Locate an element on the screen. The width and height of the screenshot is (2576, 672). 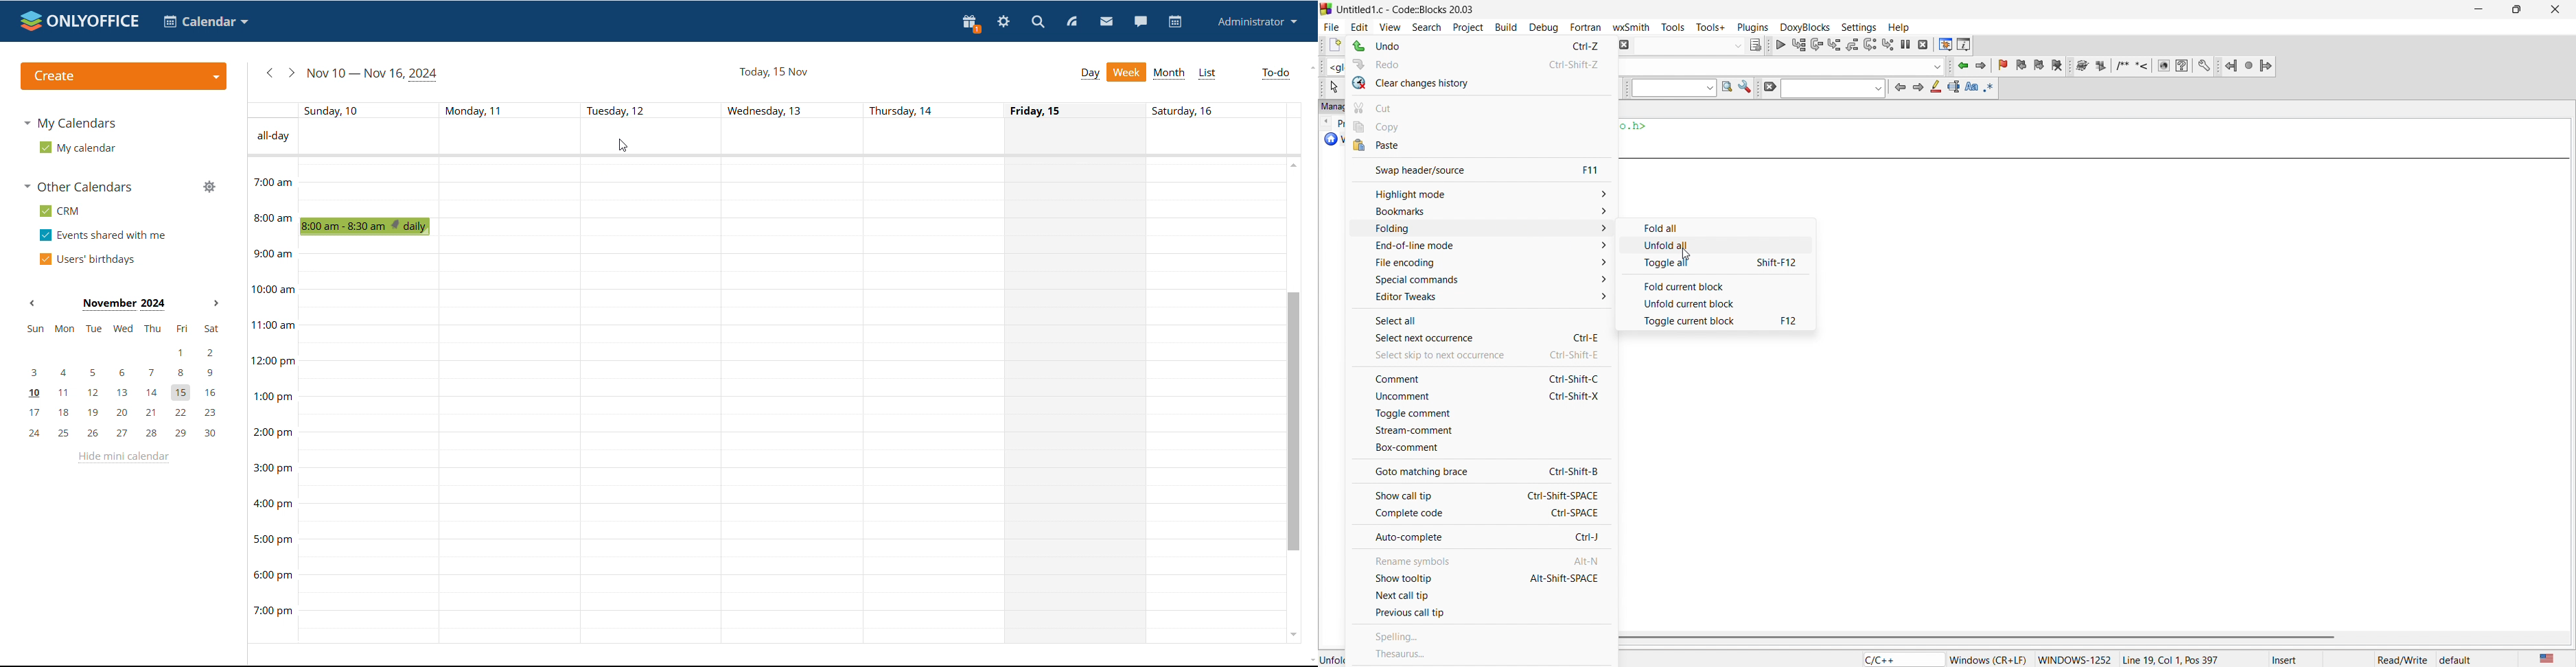
fortran is located at coordinates (1583, 27).